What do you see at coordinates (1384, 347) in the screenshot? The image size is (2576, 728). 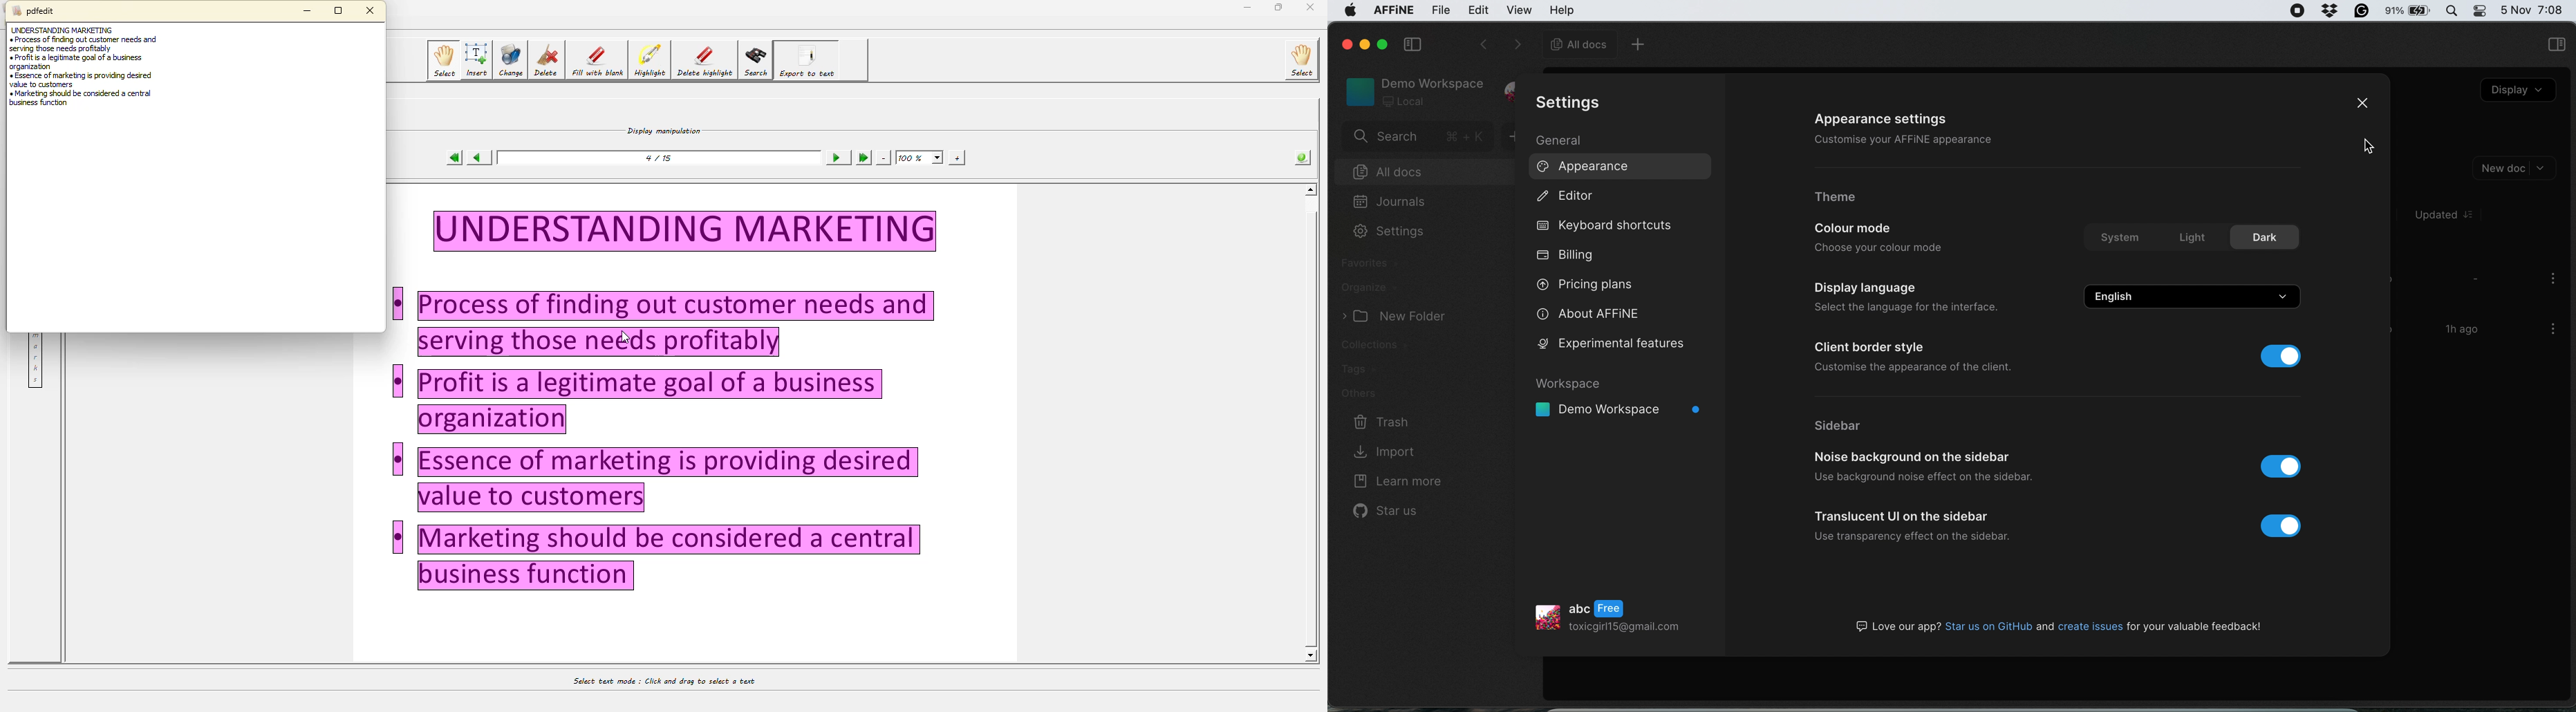 I see `collections` at bounding box center [1384, 347].